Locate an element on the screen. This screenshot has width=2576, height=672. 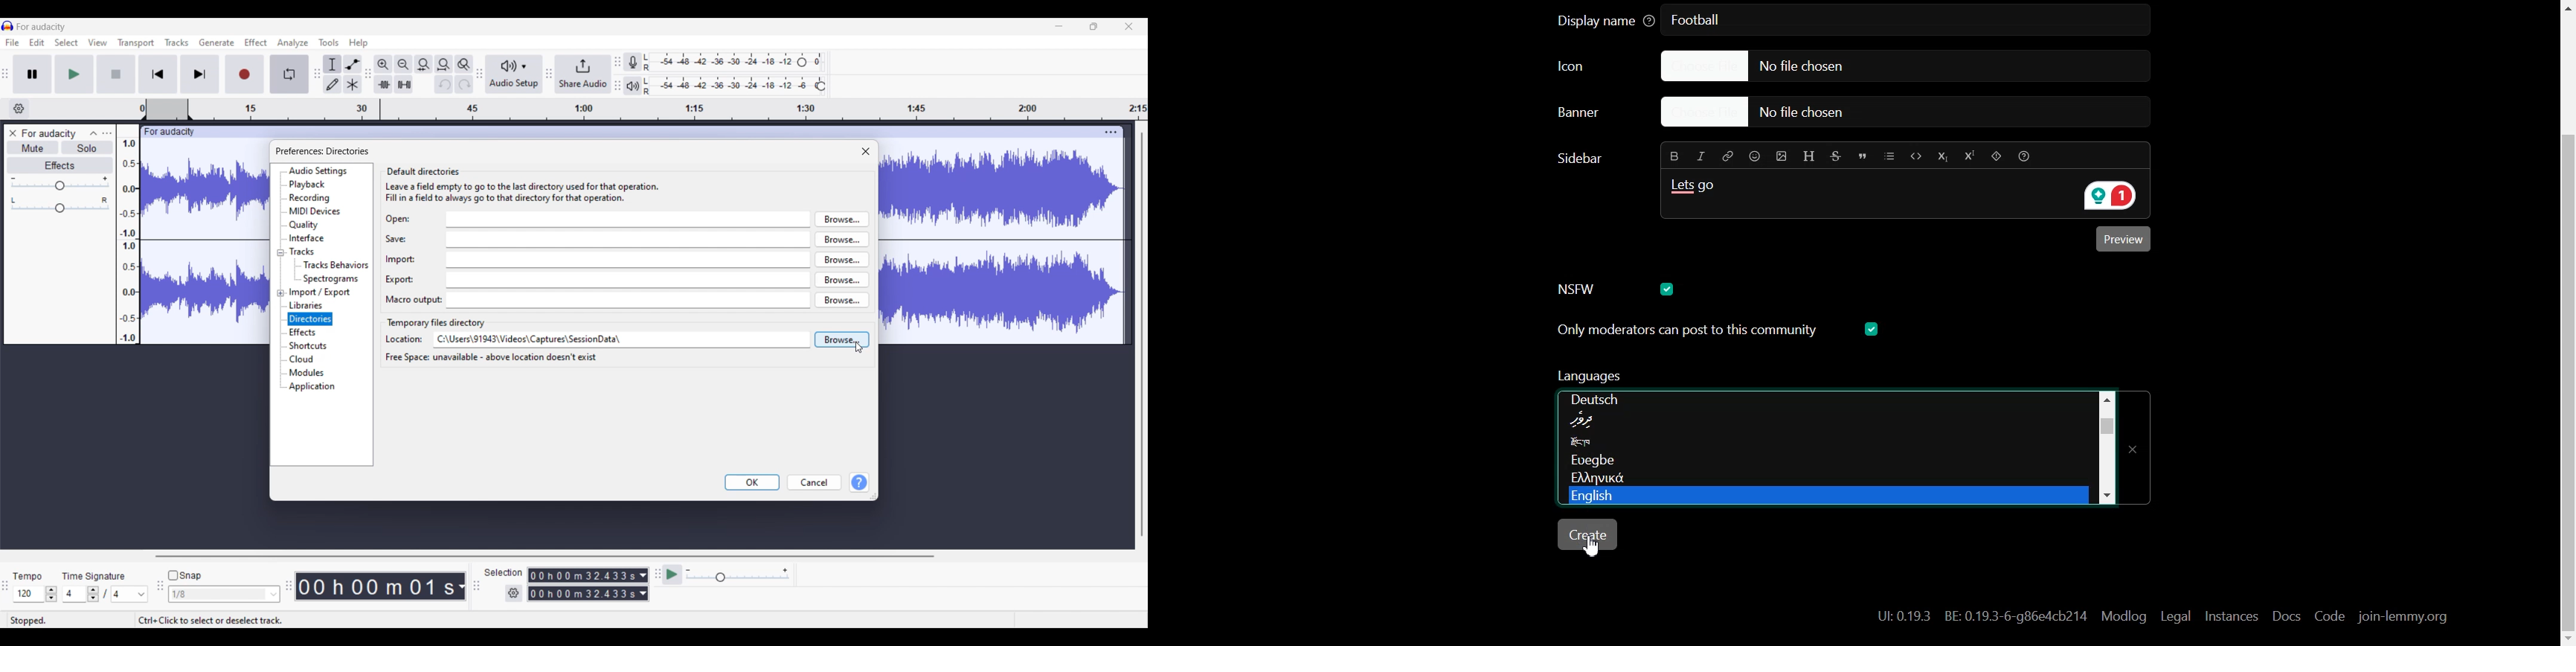
Tracks menu is located at coordinates (177, 42).